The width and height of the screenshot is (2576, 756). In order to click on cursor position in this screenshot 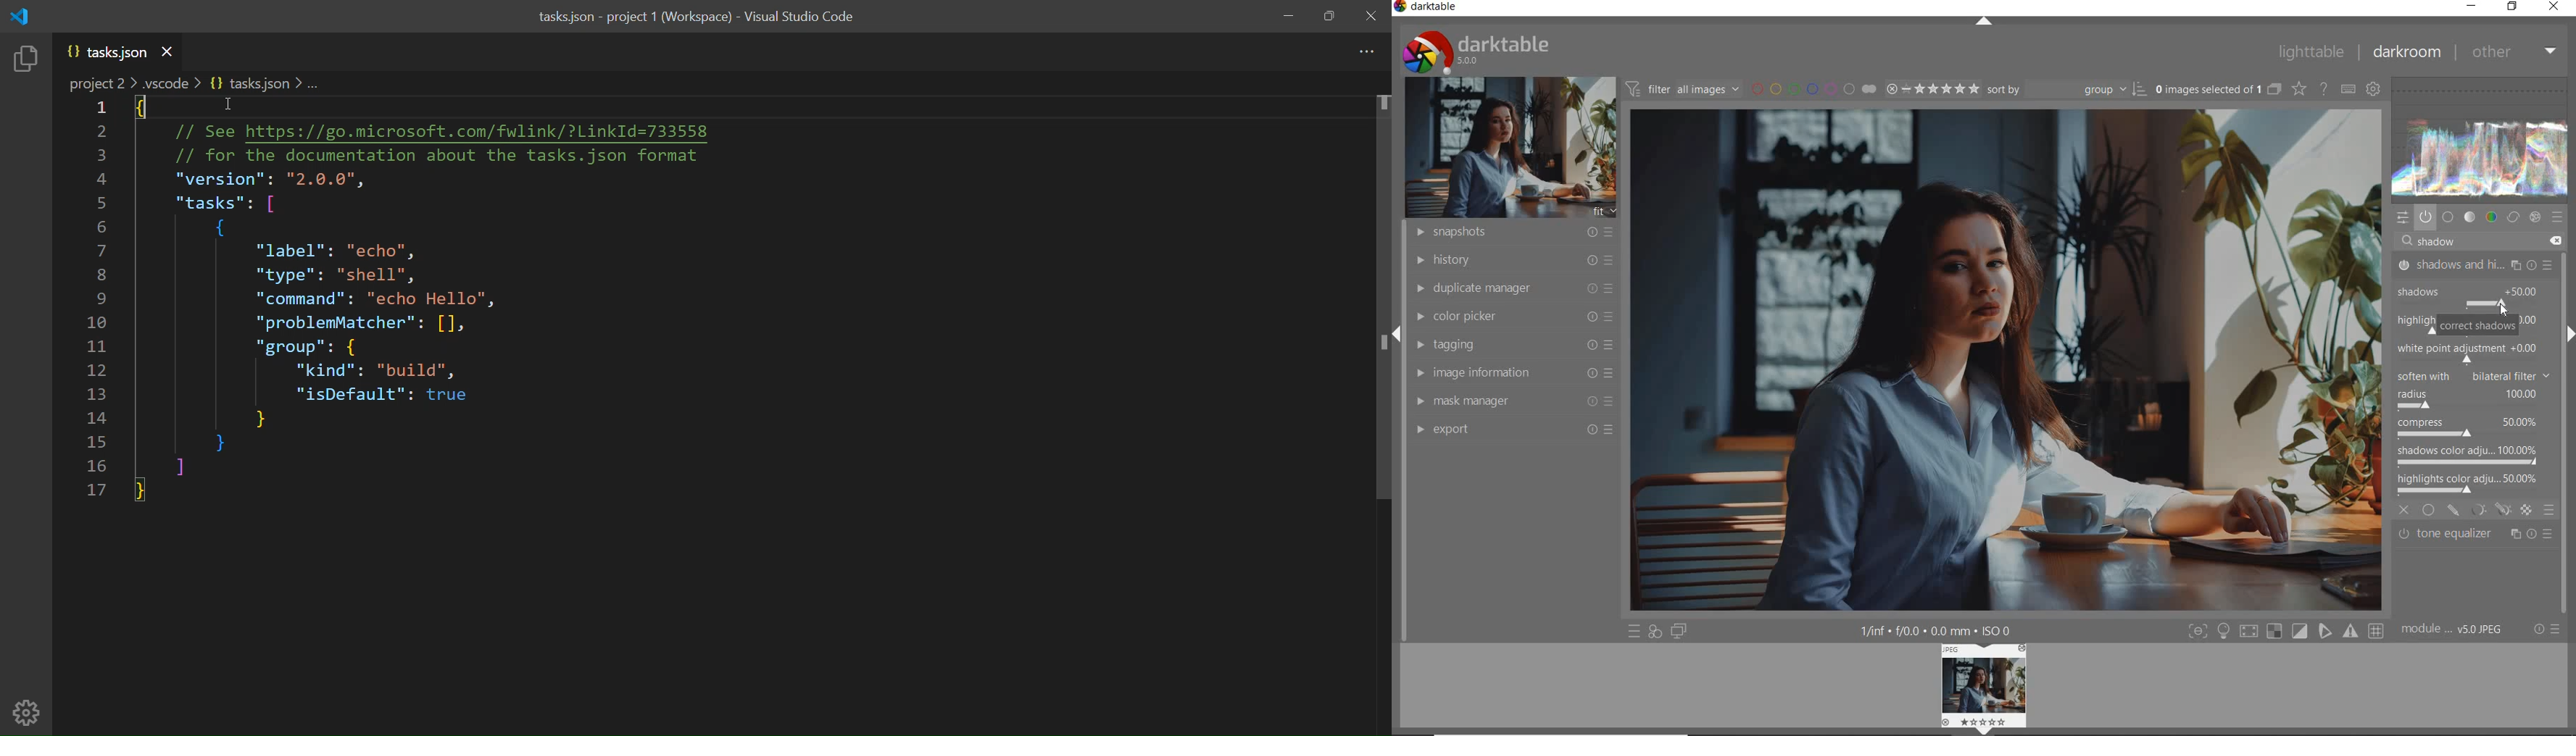, I will do `click(2503, 304)`.